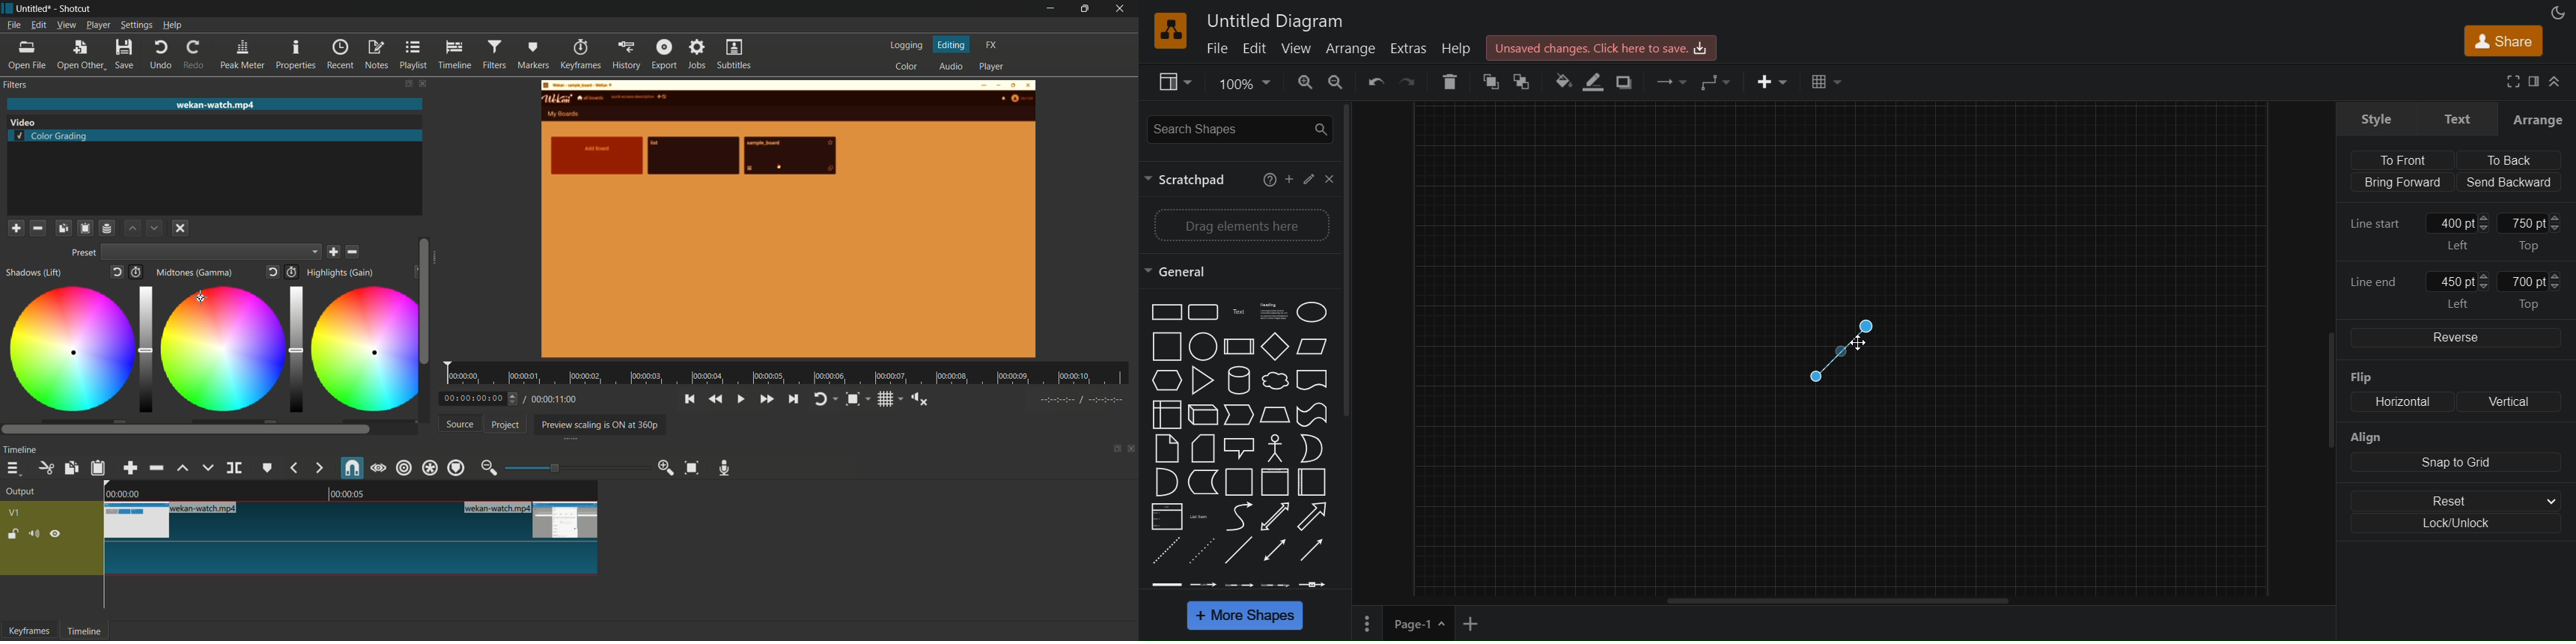 The image size is (2576, 644). Describe the element at coordinates (146, 350) in the screenshot. I see `adjustment bar` at that location.